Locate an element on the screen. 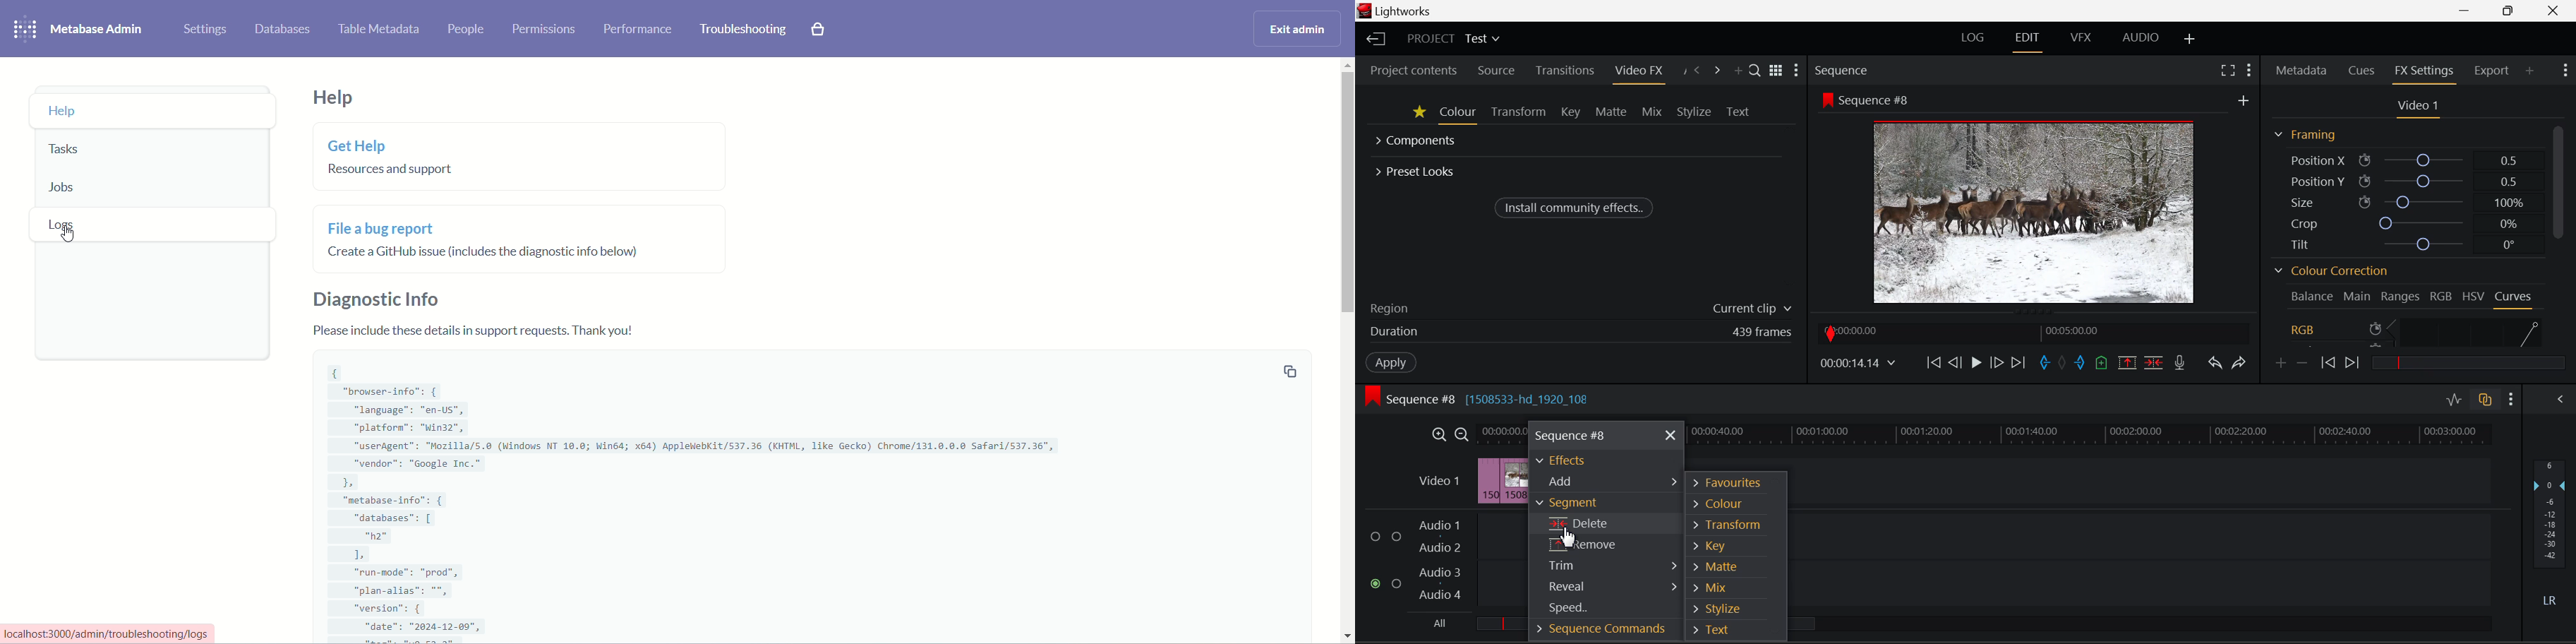 The height and width of the screenshot is (644, 2576). Delete/Cut is located at coordinates (2154, 363).